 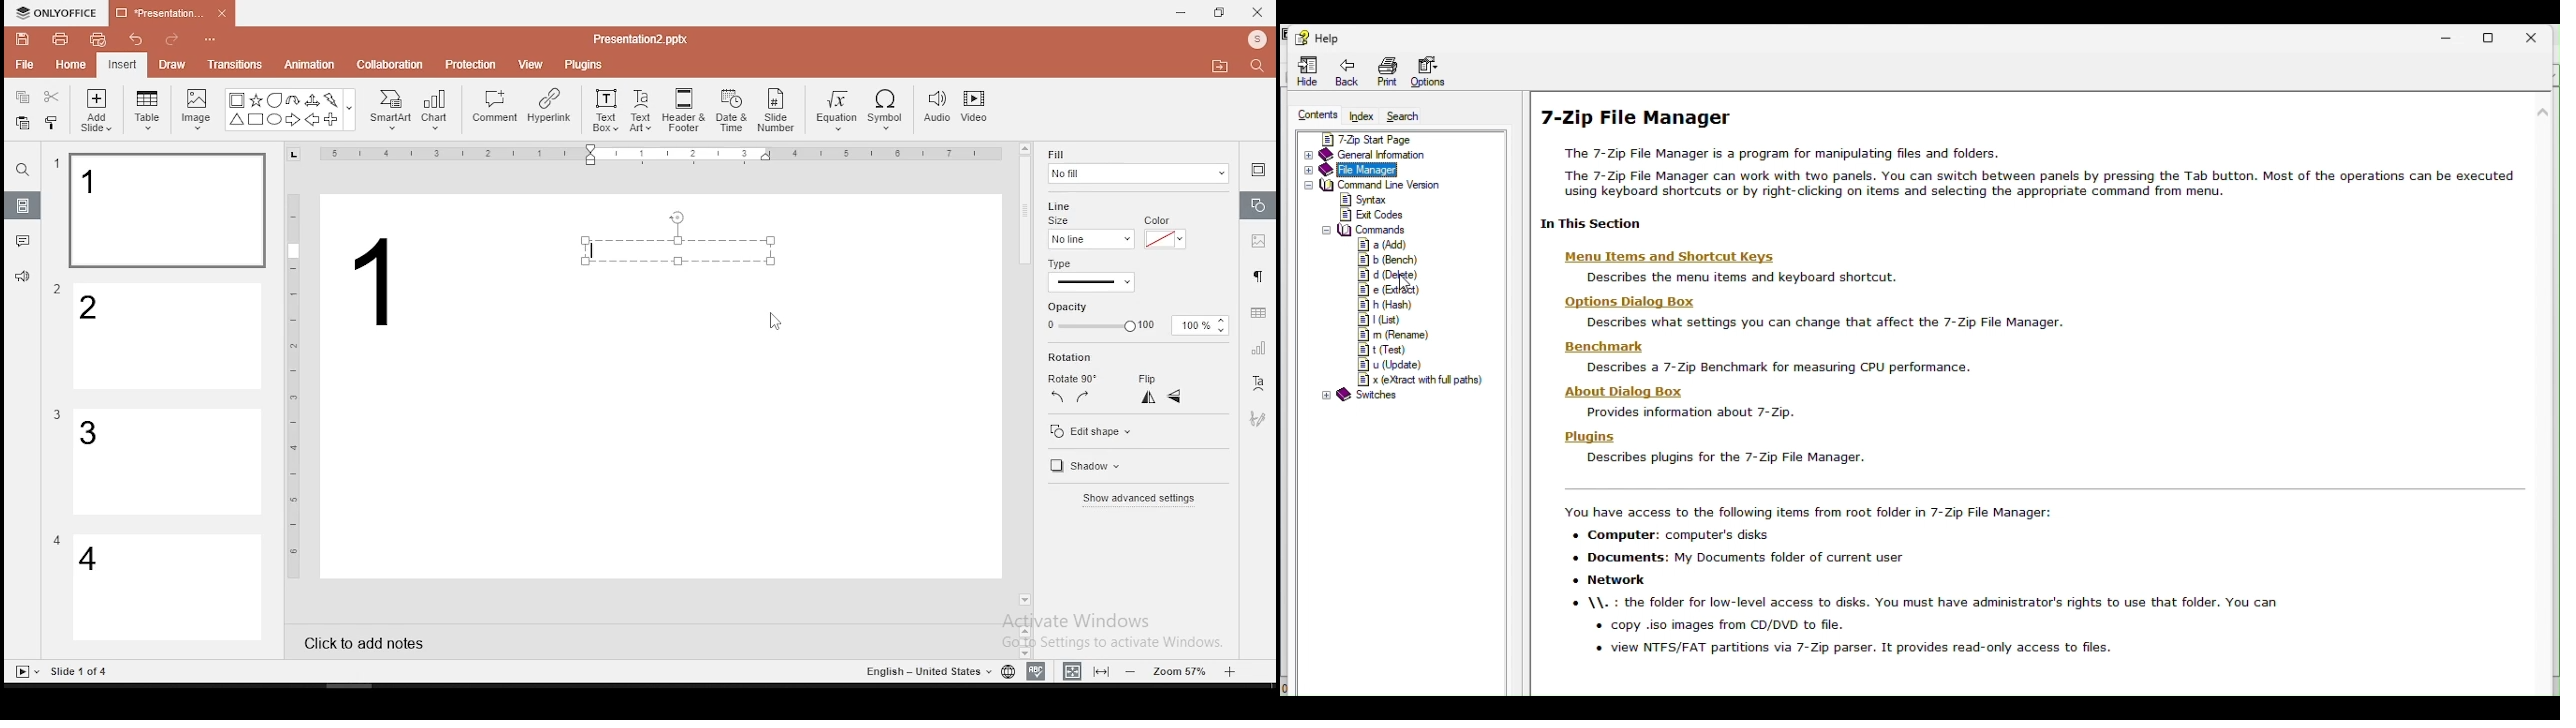 What do you see at coordinates (96, 110) in the screenshot?
I see `add slide` at bounding box center [96, 110].